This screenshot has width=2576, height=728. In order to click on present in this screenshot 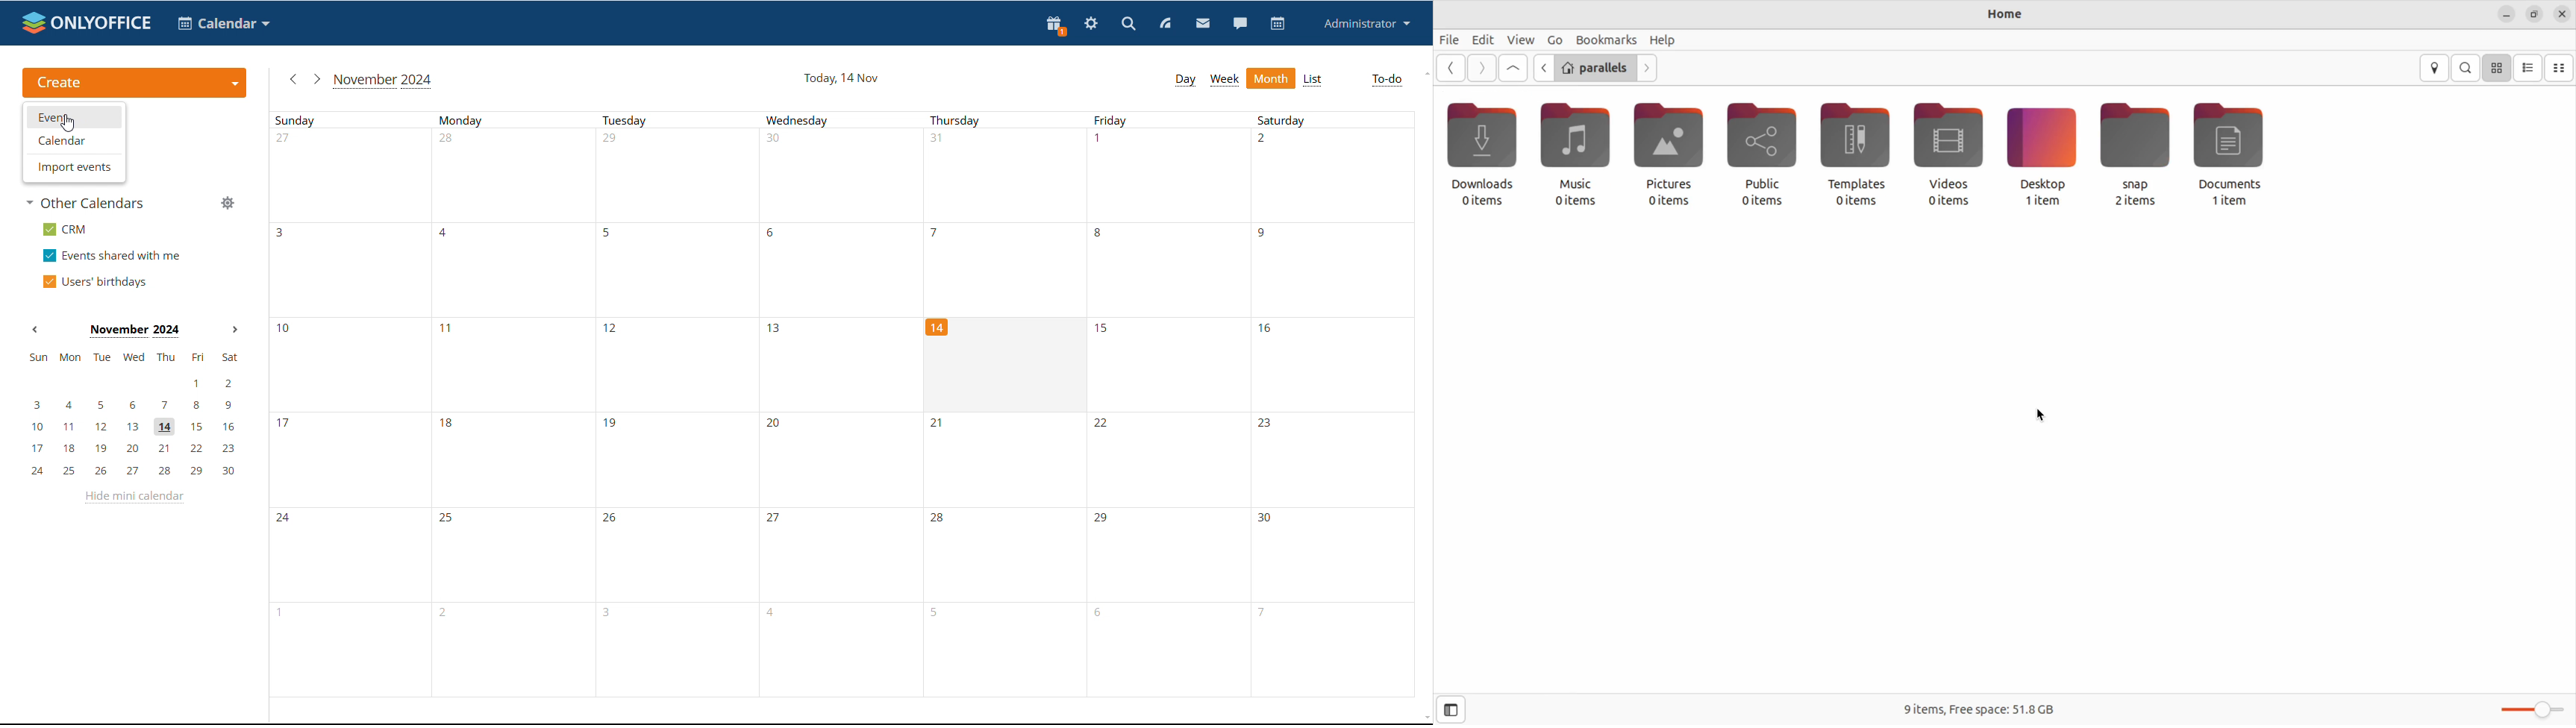, I will do `click(1054, 25)`.